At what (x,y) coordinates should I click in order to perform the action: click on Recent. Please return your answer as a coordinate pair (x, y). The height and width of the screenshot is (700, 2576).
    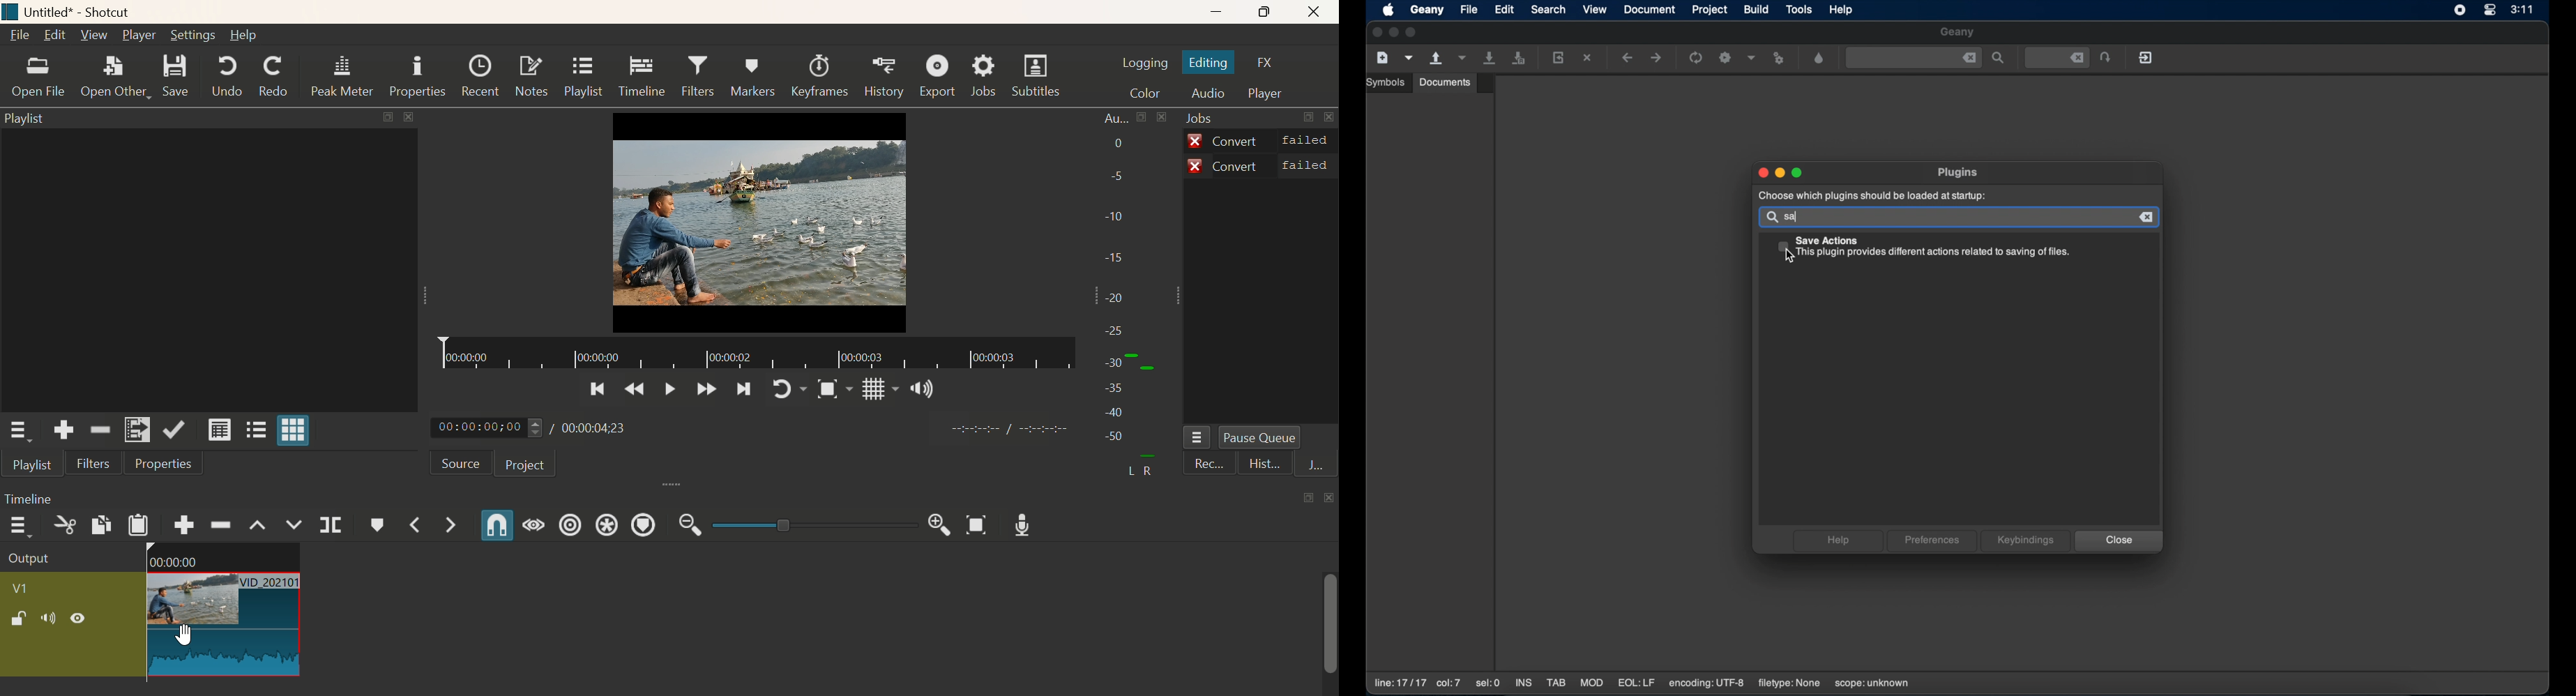
    Looking at the image, I should click on (479, 77).